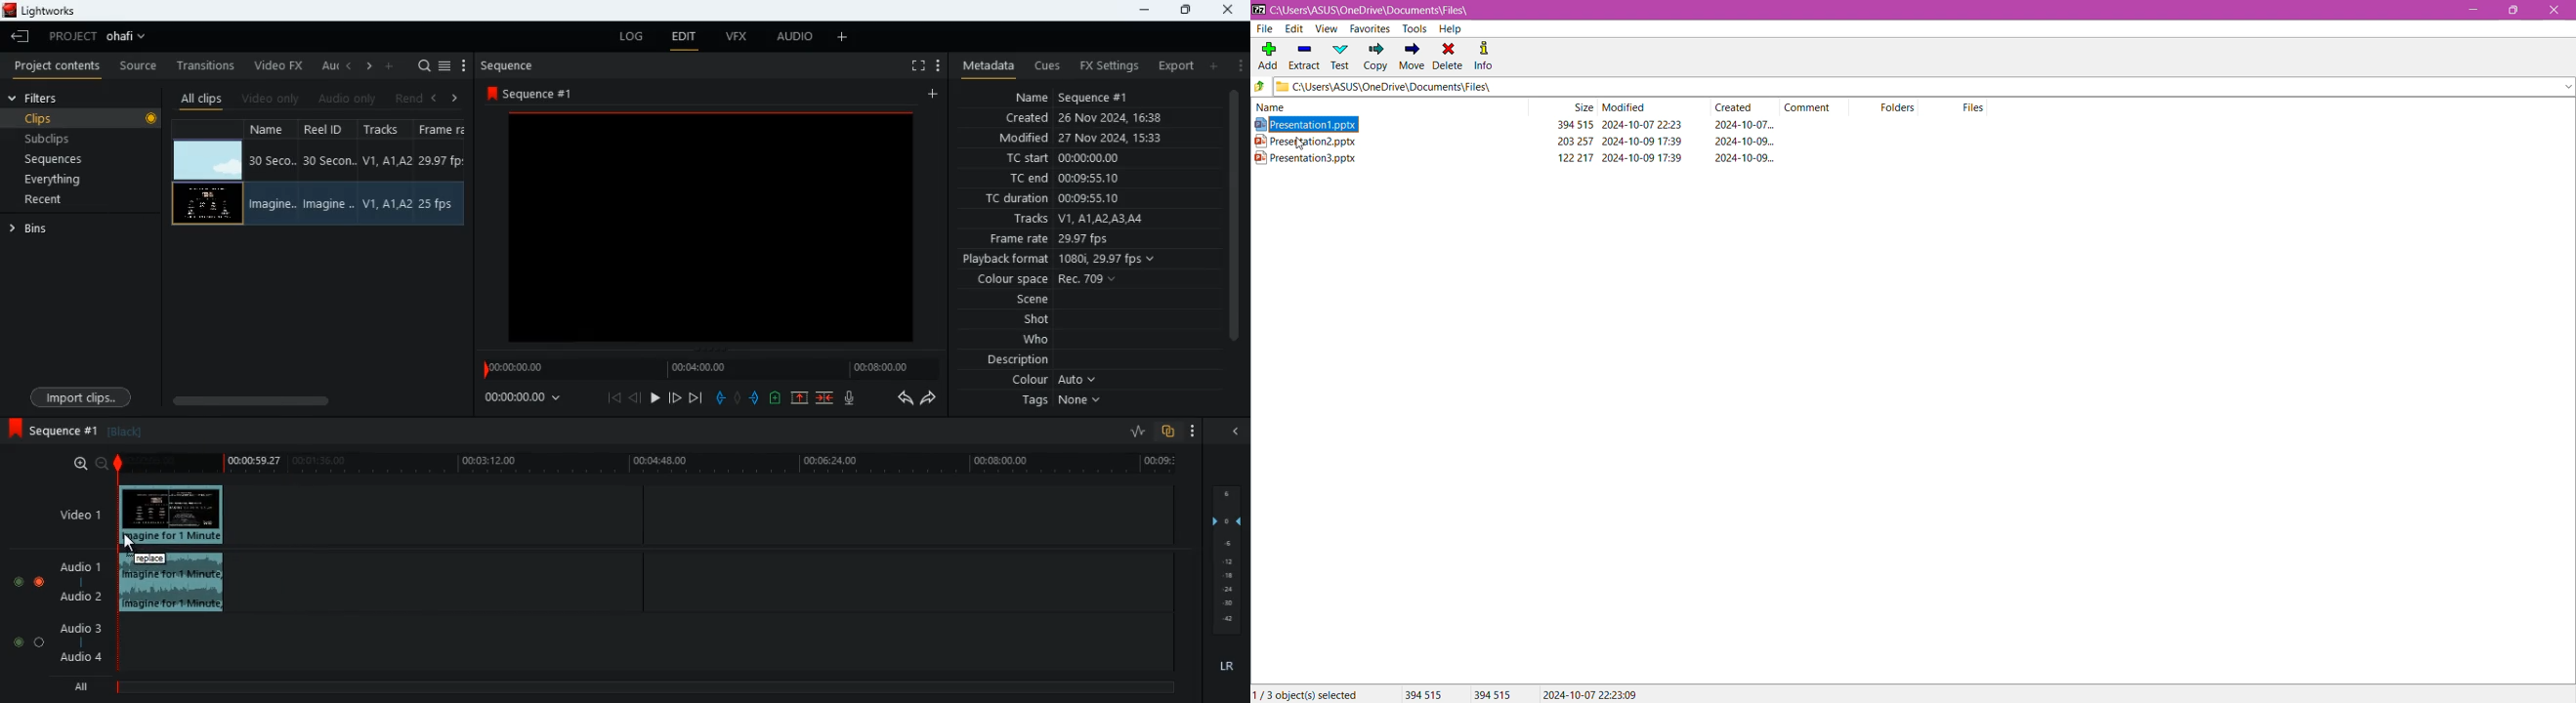  What do you see at coordinates (1188, 430) in the screenshot?
I see `more` at bounding box center [1188, 430].